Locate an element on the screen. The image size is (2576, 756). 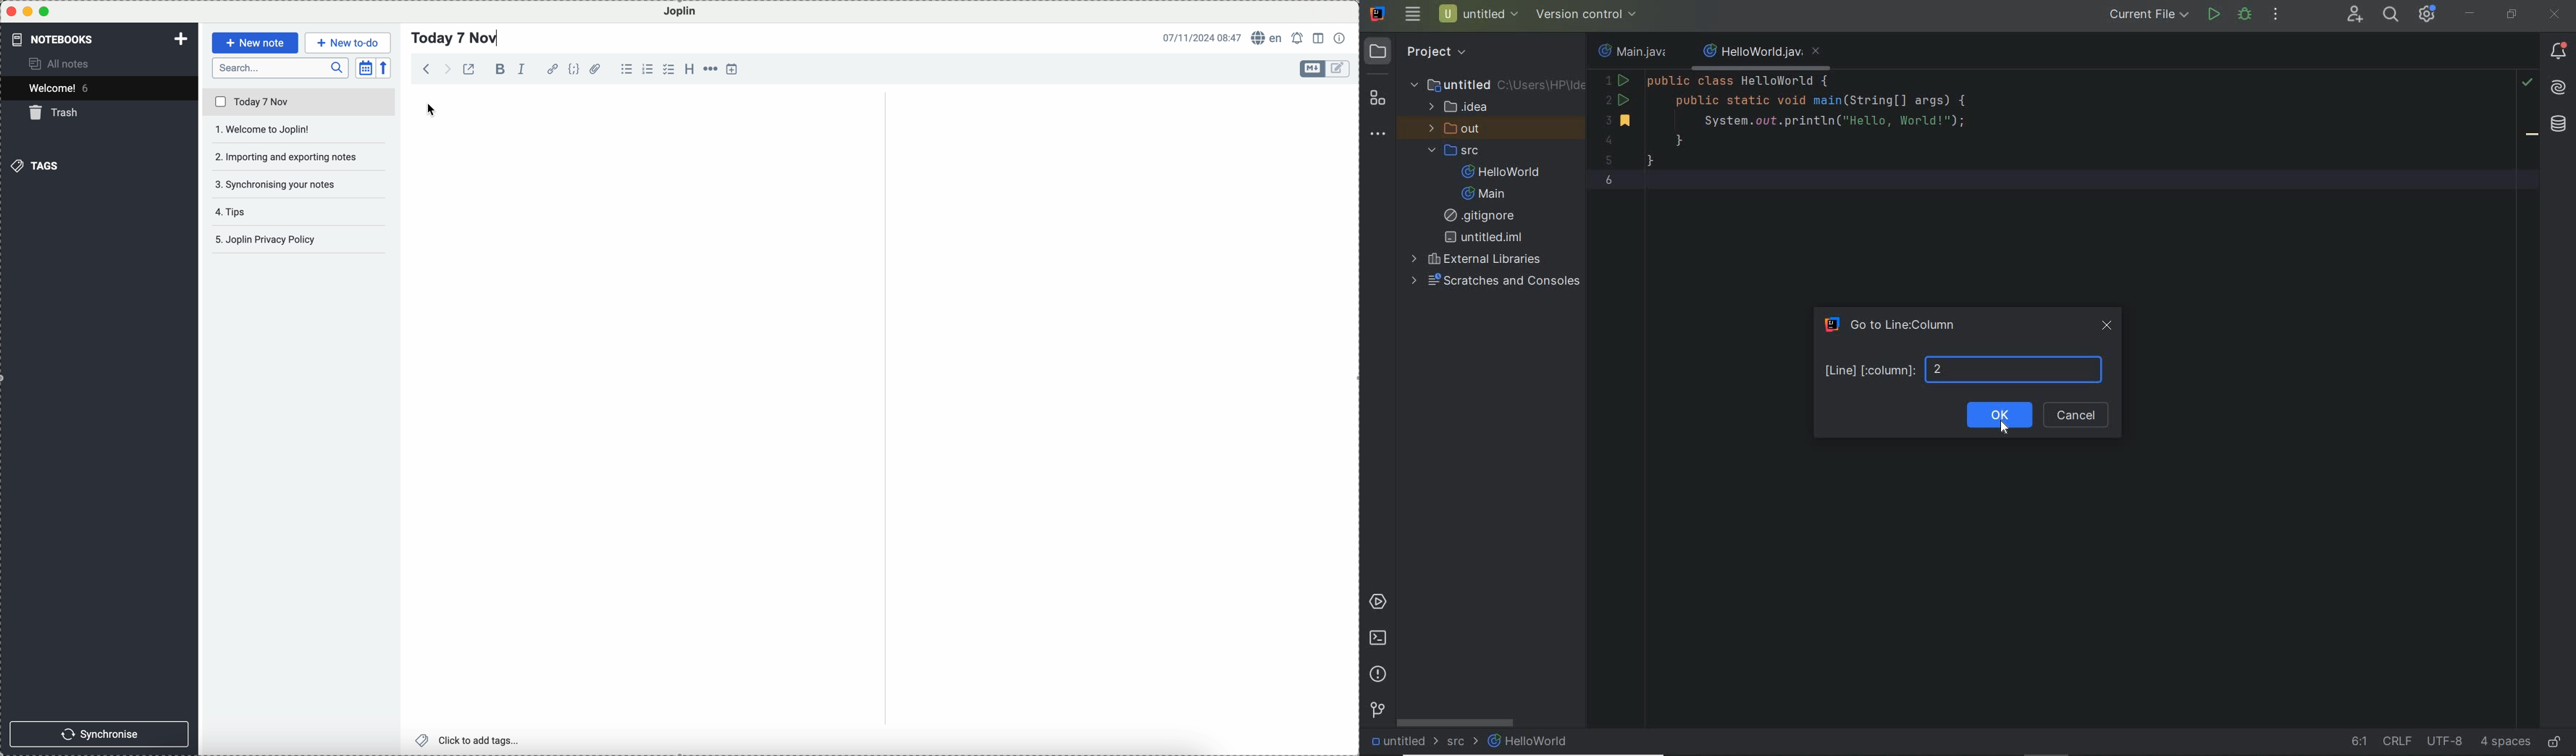
set alarm is located at coordinates (1299, 38).